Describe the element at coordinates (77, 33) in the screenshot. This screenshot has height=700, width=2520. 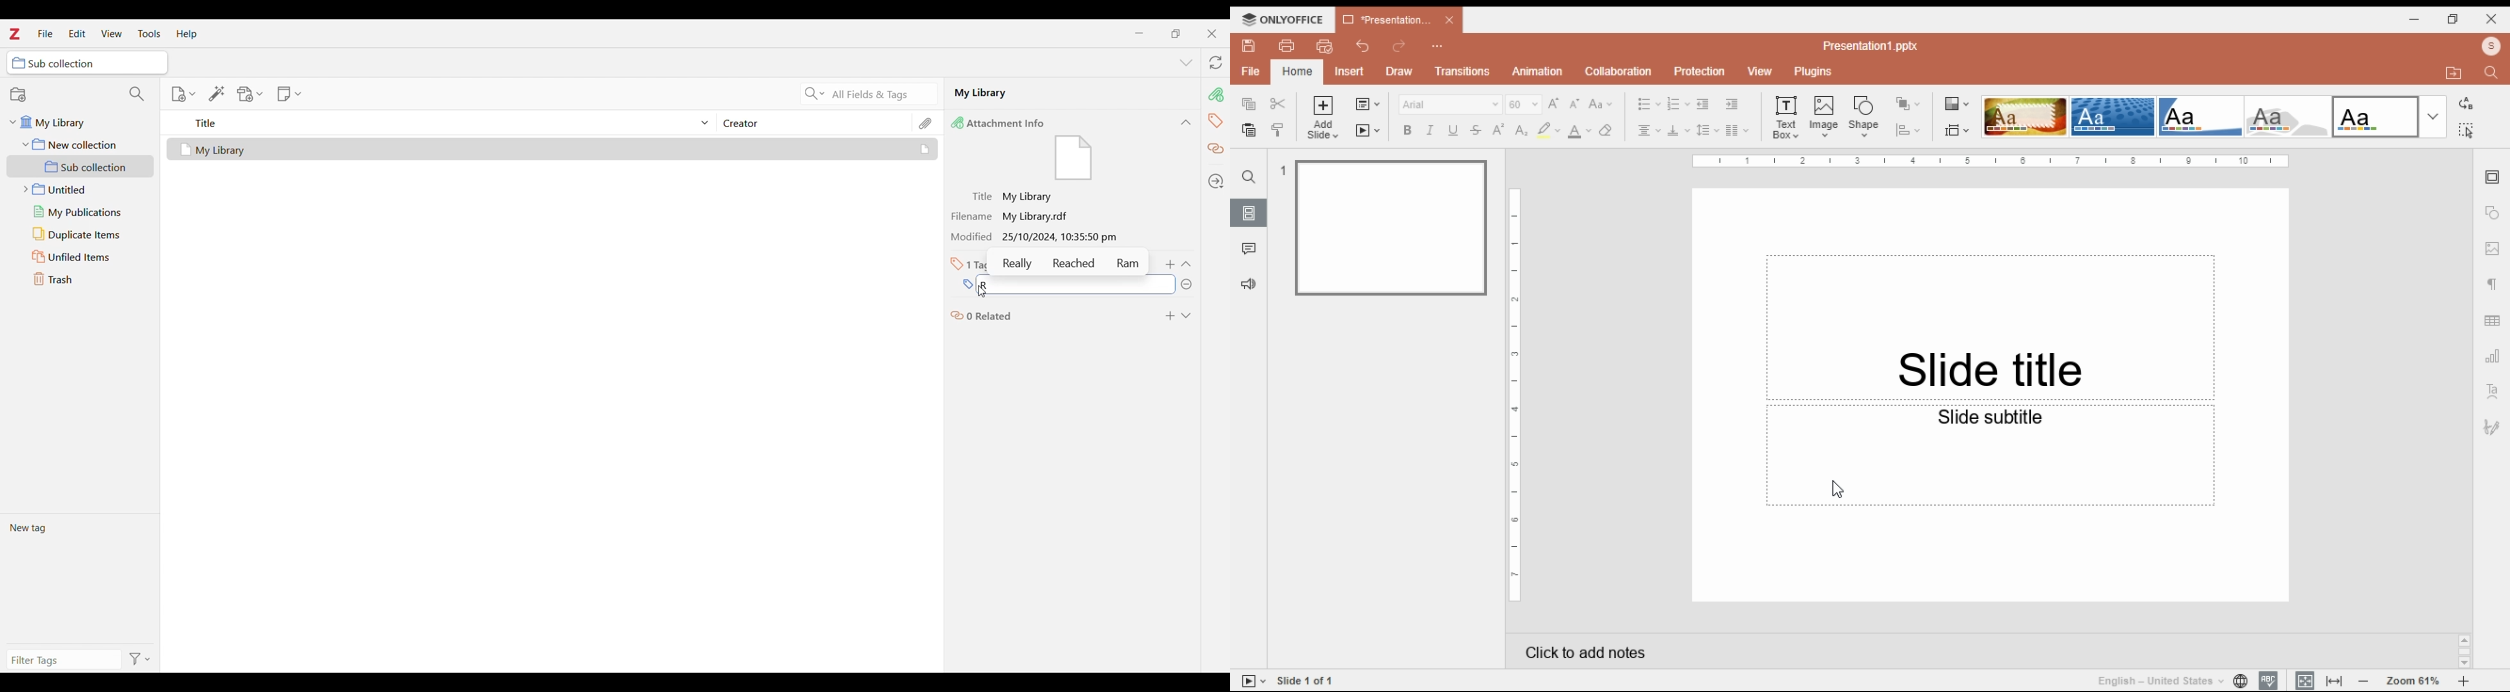
I see `Edit menu` at that location.